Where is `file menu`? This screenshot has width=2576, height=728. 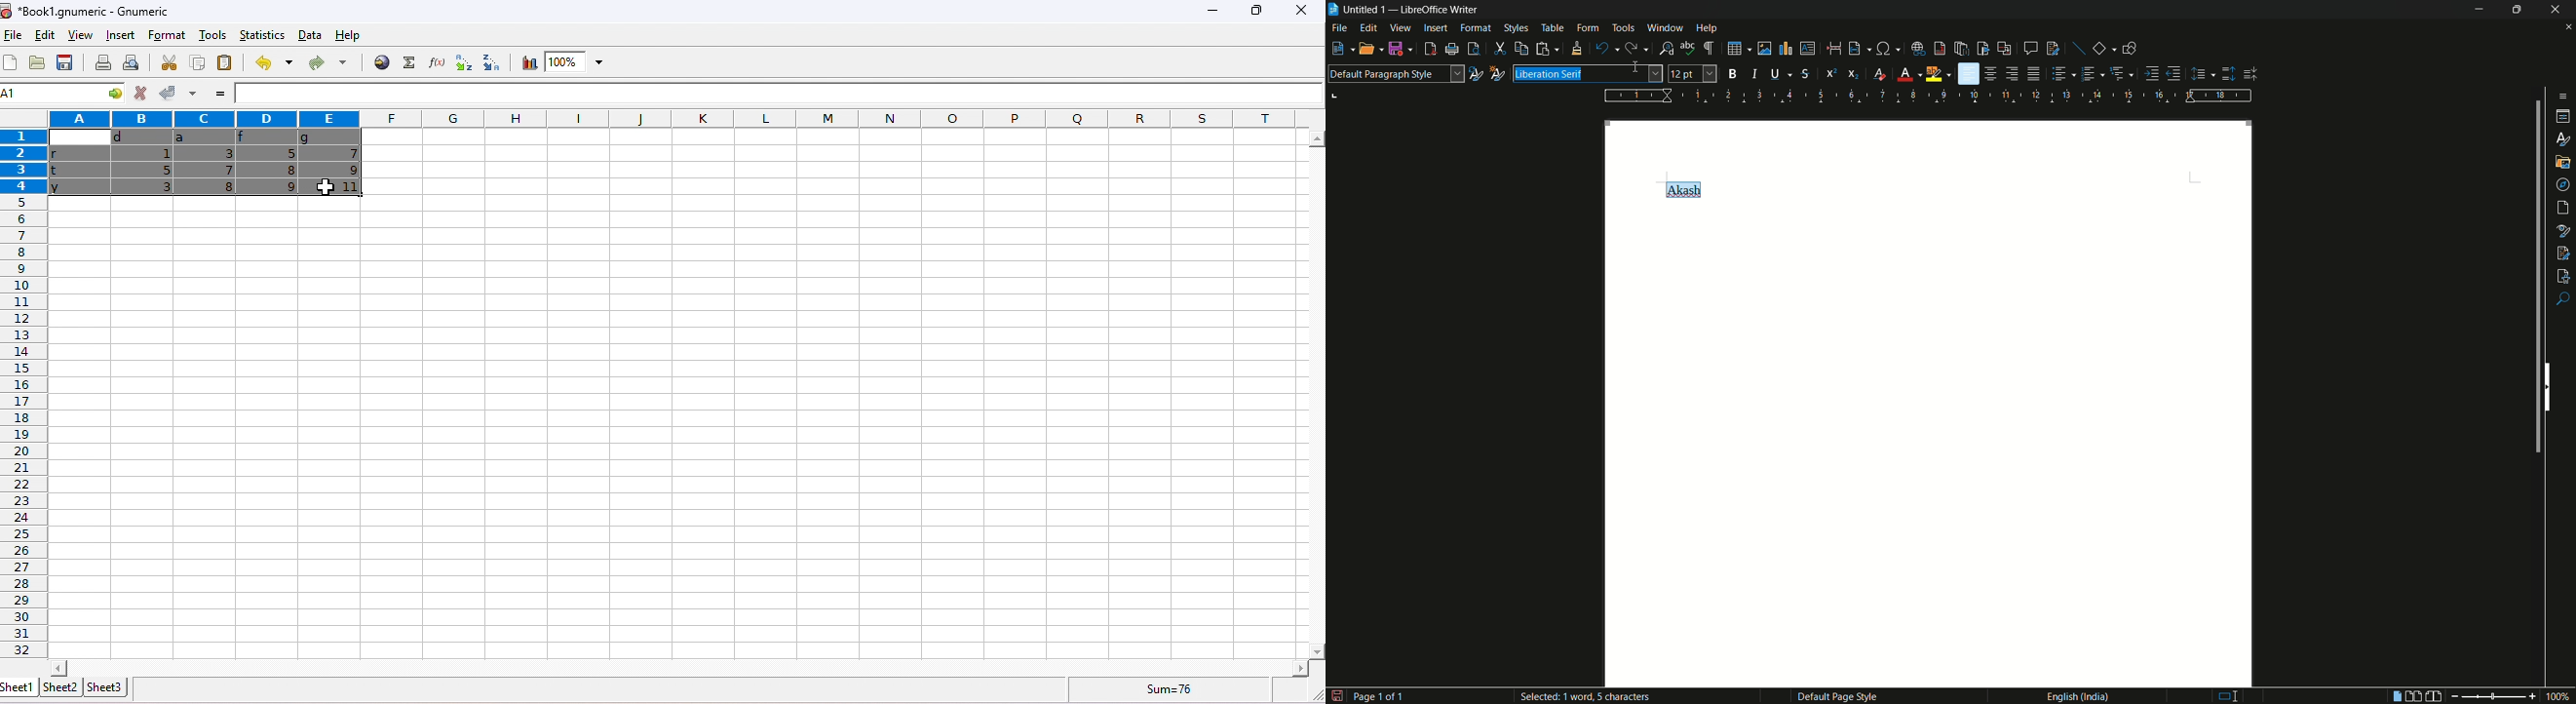
file menu is located at coordinates (1341, 29).